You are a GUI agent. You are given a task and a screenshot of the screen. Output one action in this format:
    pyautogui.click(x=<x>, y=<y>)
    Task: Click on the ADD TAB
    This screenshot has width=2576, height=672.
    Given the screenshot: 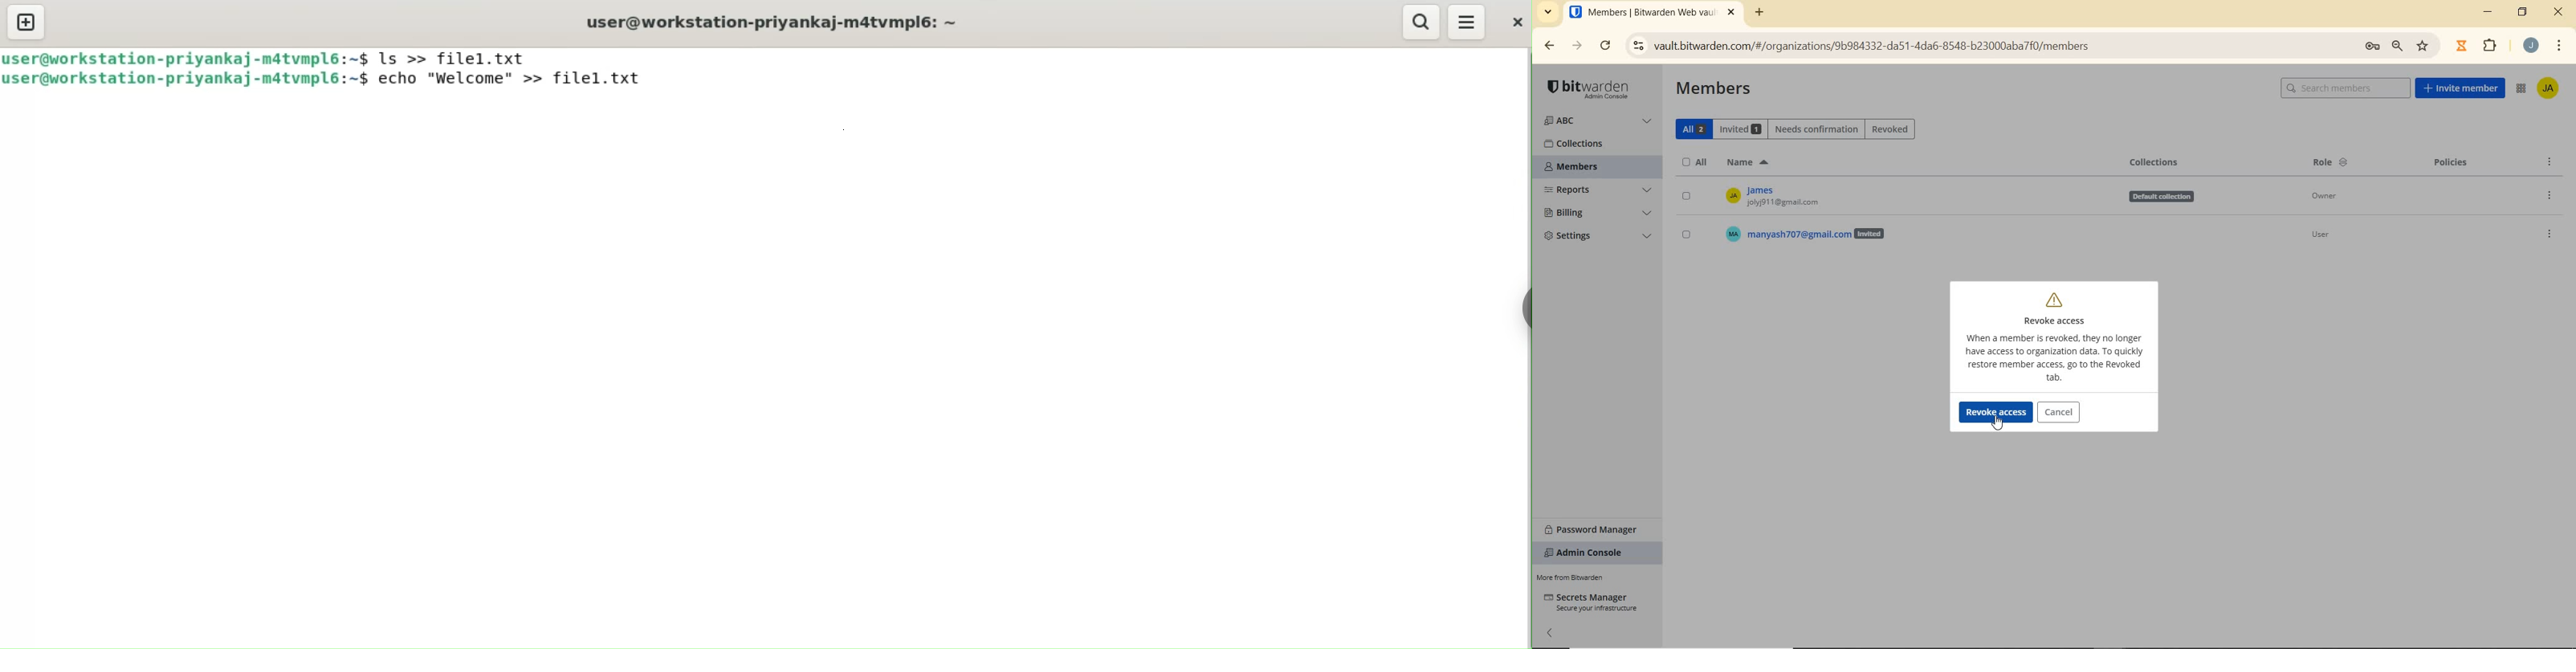 What is the action you would take?
    pyautogui.click(x=1757, y=14)
    